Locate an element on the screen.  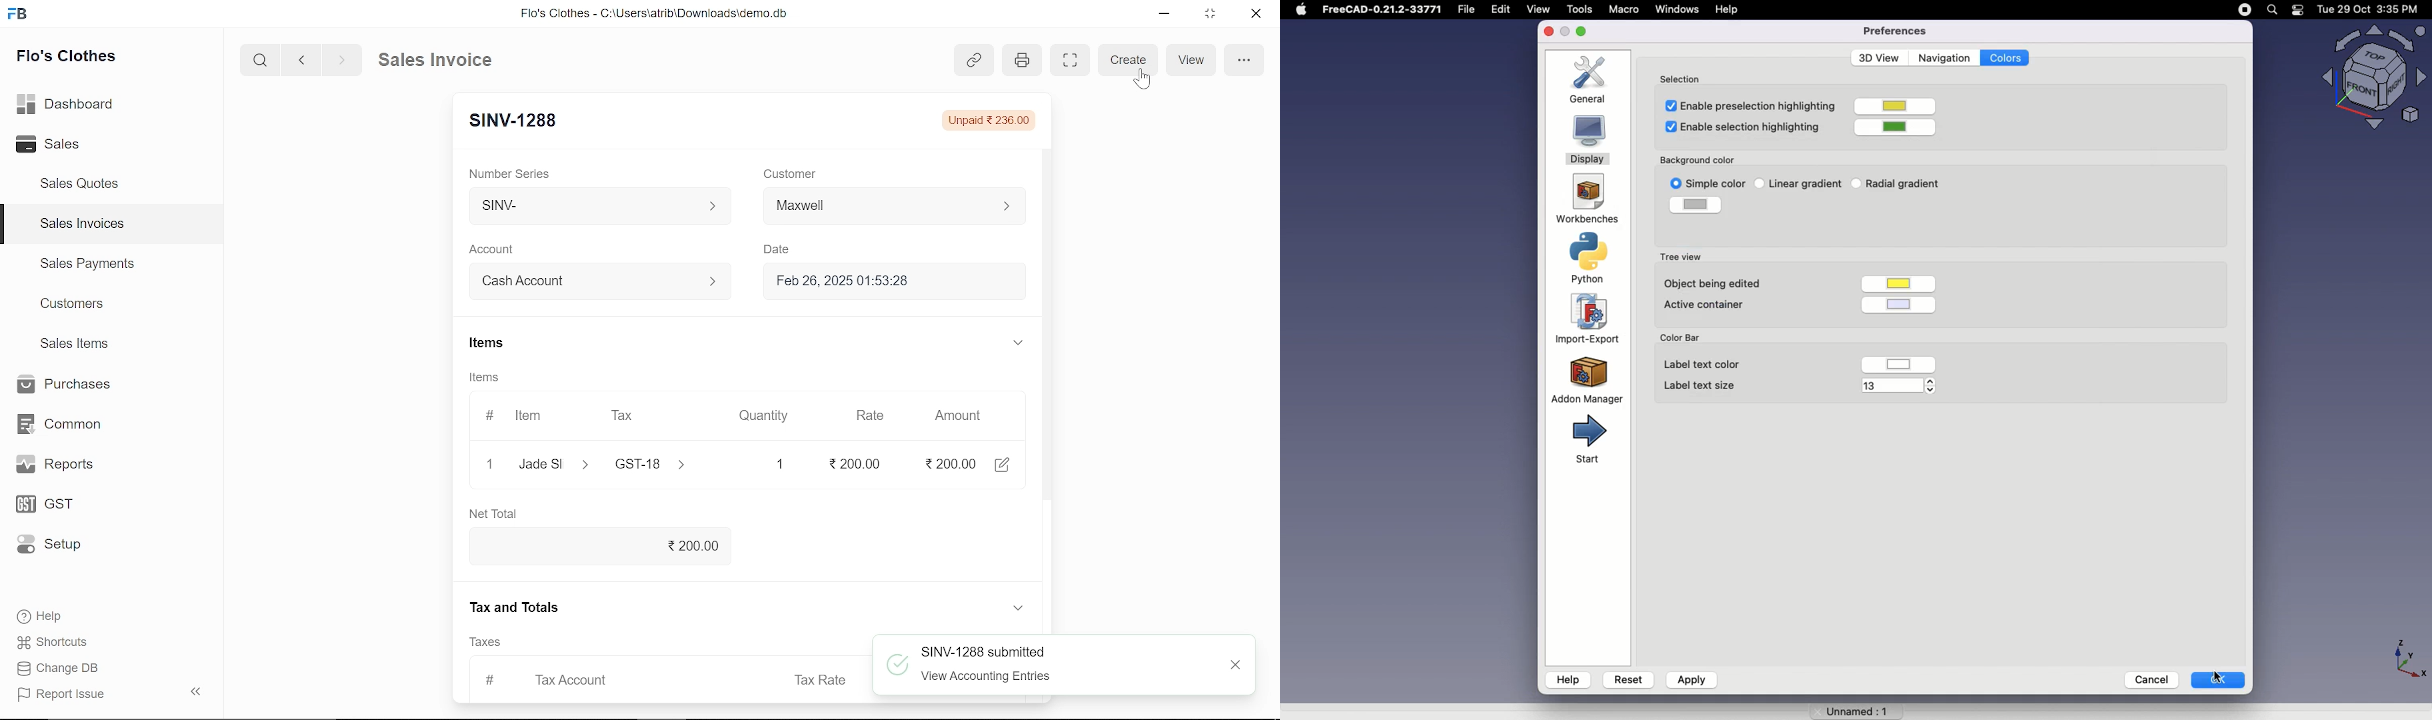
Macro is located at coordinates (1623, 9).